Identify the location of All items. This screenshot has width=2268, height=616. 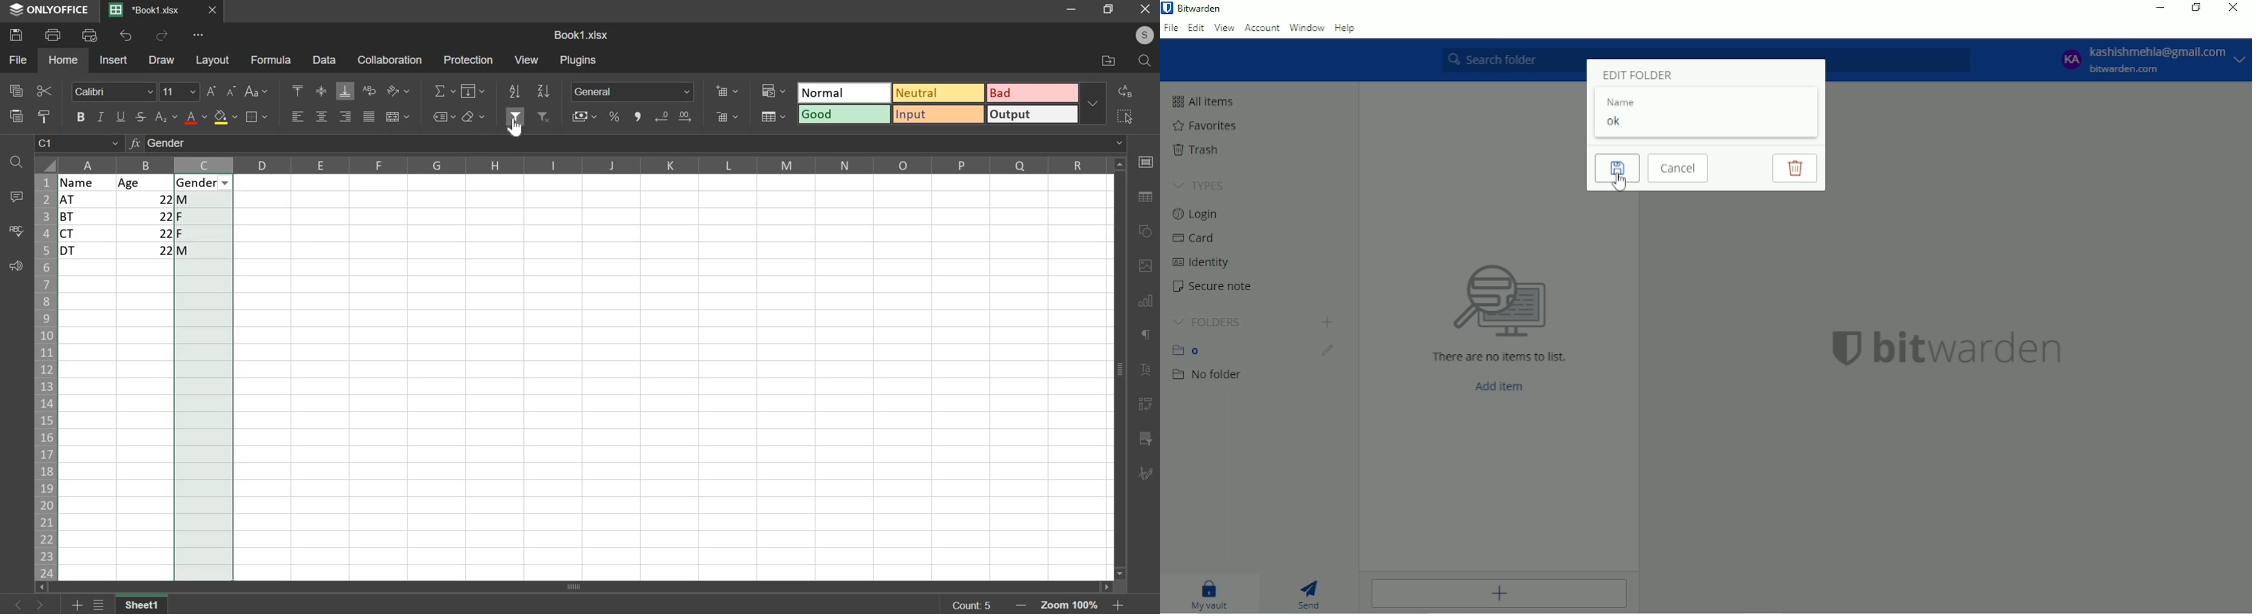
(1202, 101).